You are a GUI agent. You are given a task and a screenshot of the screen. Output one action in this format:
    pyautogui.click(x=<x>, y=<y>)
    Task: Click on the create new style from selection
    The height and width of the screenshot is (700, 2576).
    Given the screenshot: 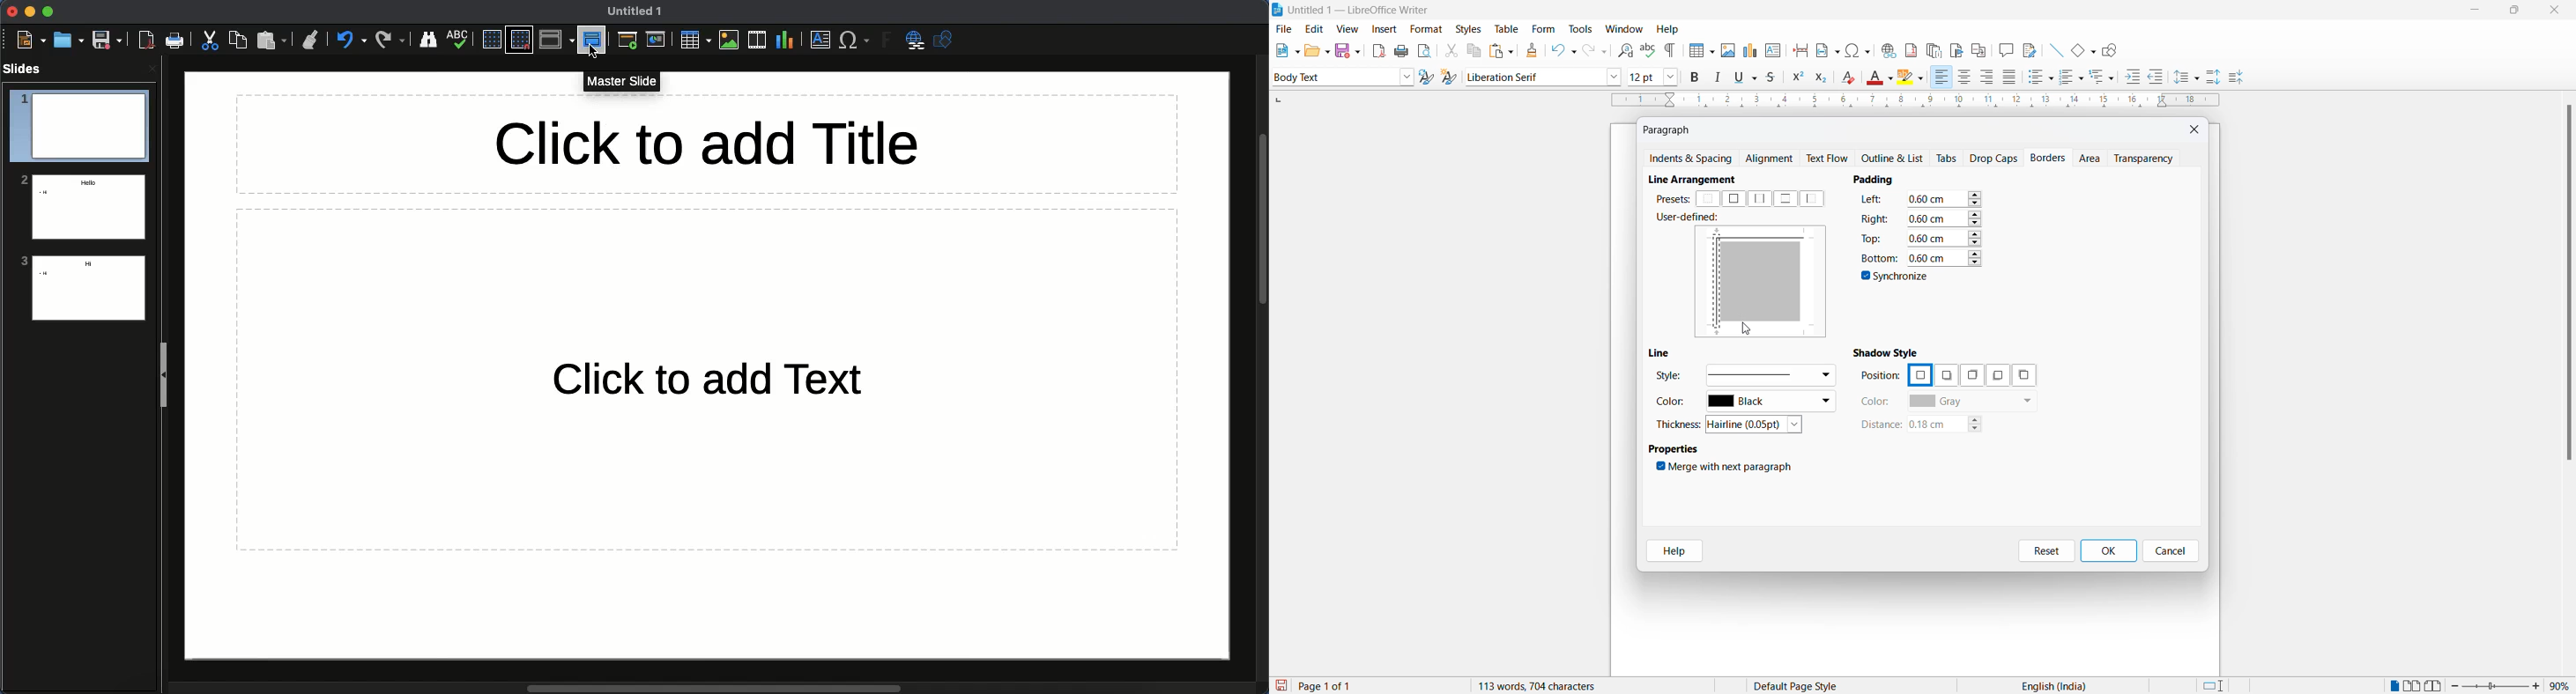 What is the action you would take?
    pyautogui.click(x=1452, y=78)
    